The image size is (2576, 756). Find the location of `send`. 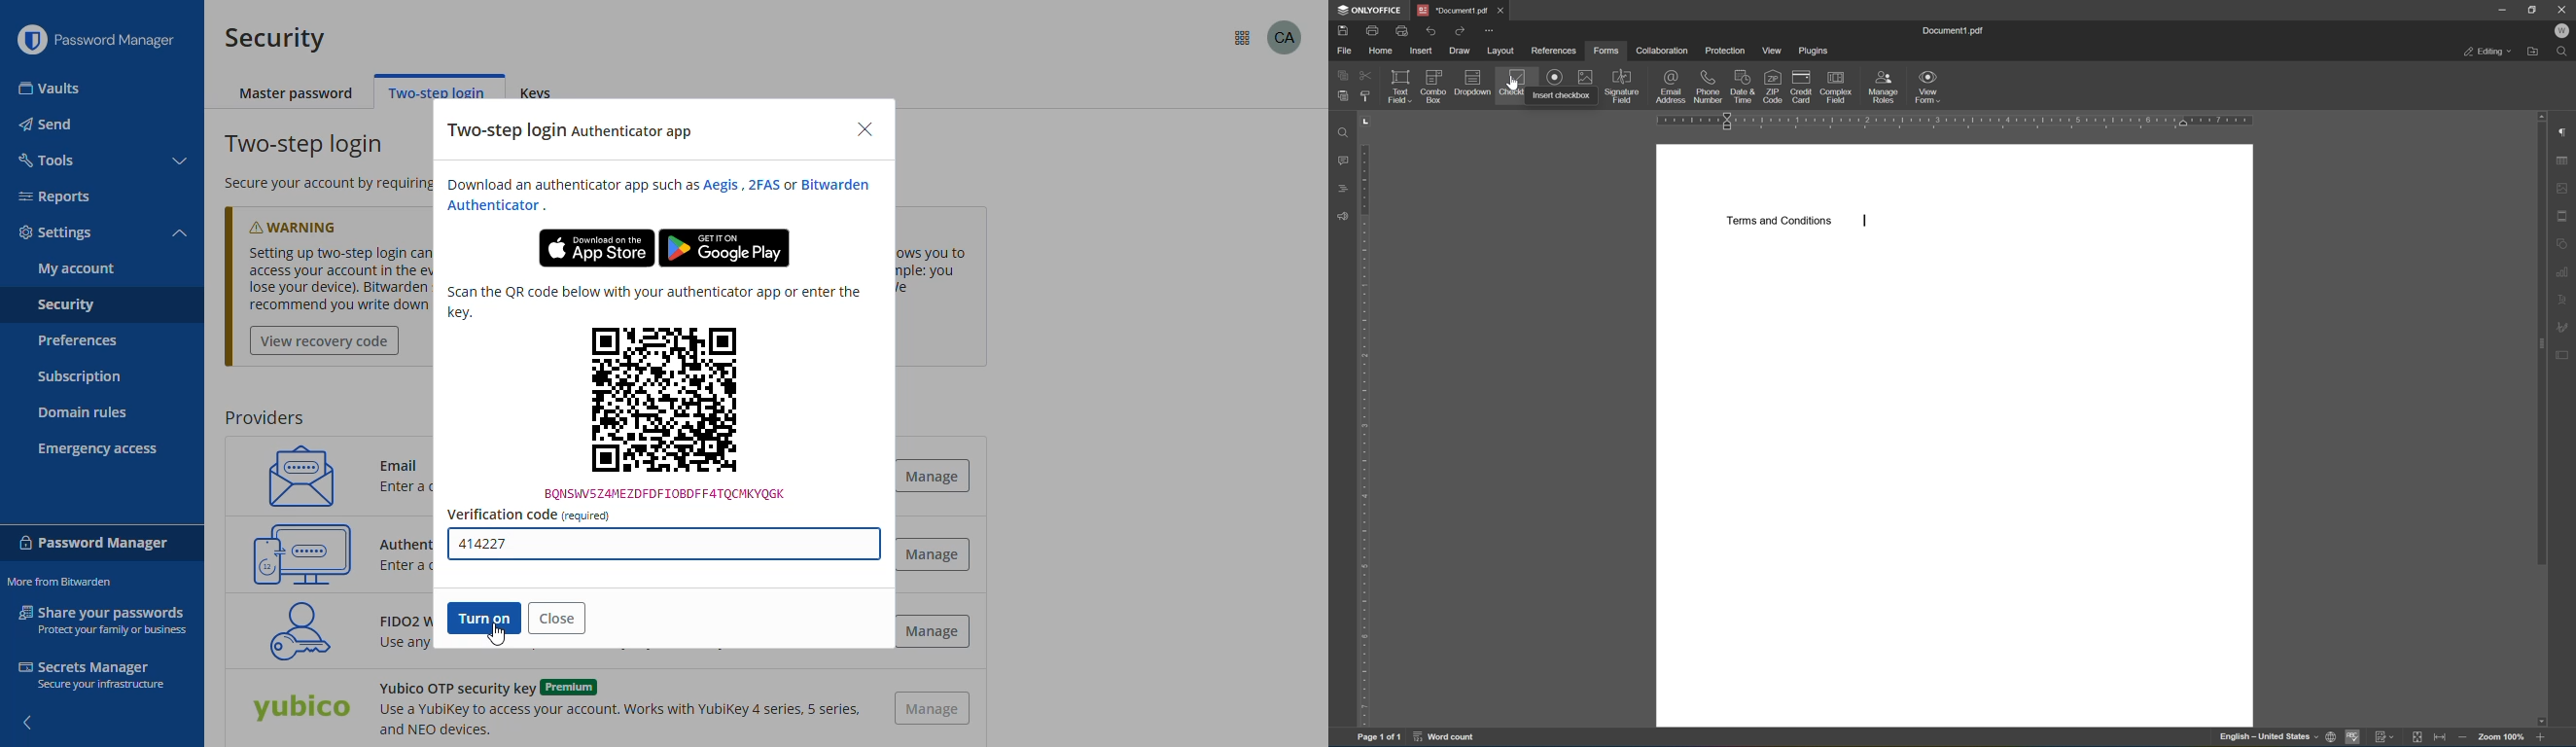

send is located at coordinates (48, 124).